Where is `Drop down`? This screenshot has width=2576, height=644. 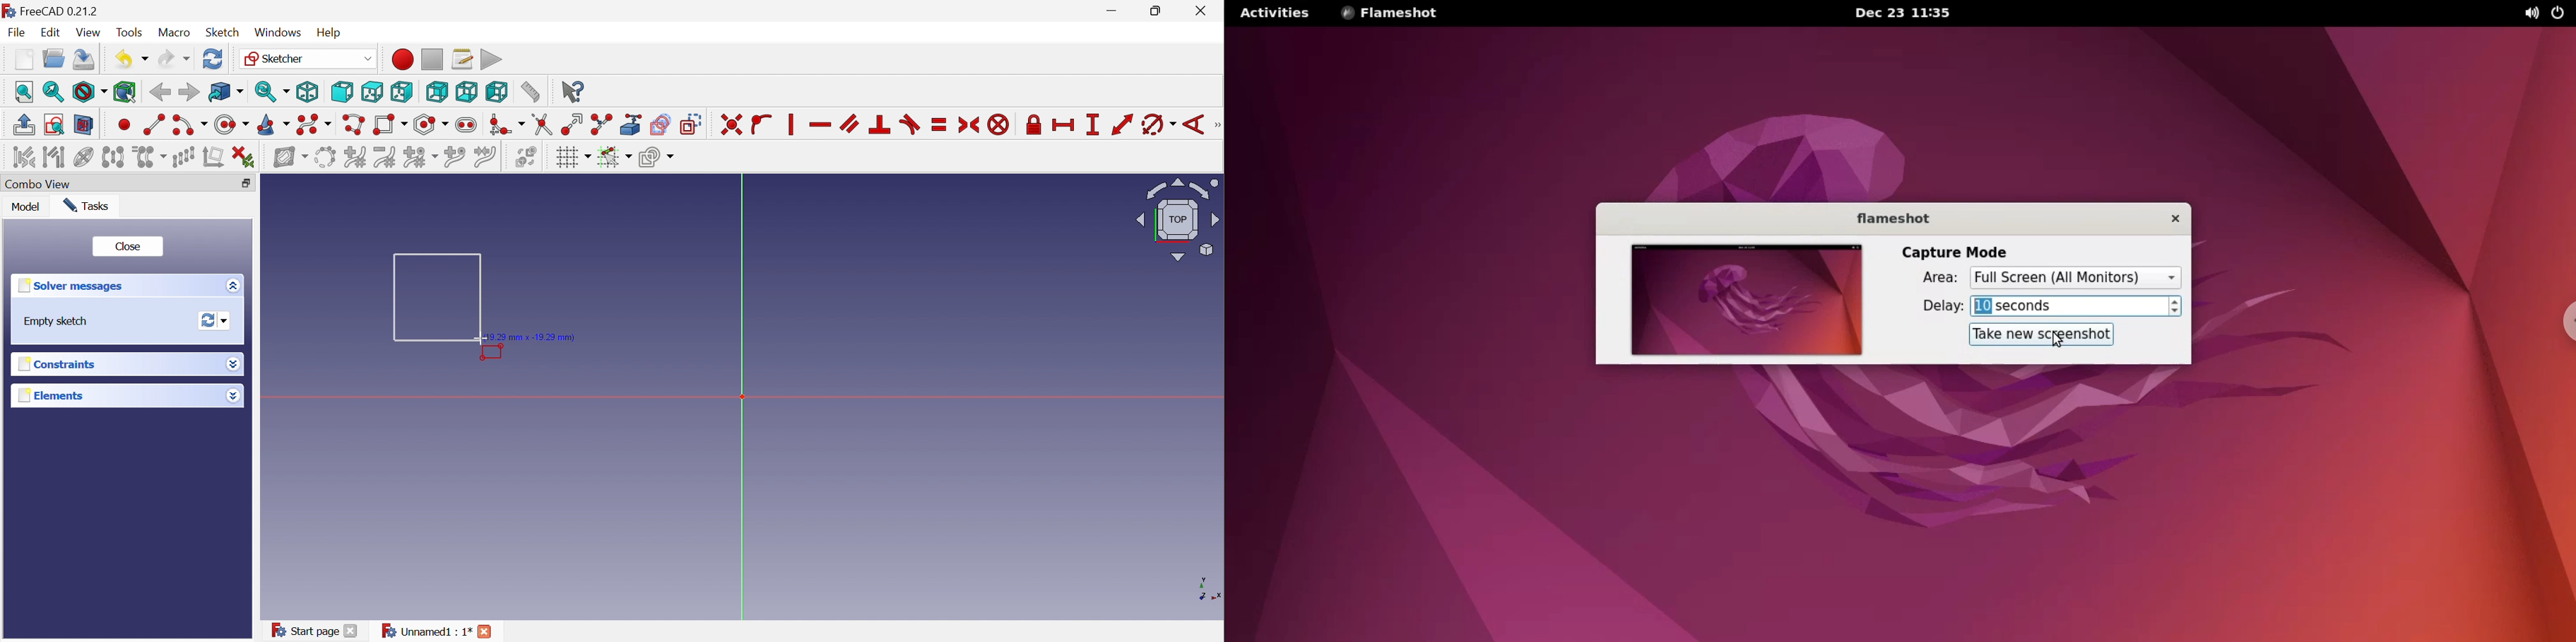 Drop down is located at coordinates (232, 396).